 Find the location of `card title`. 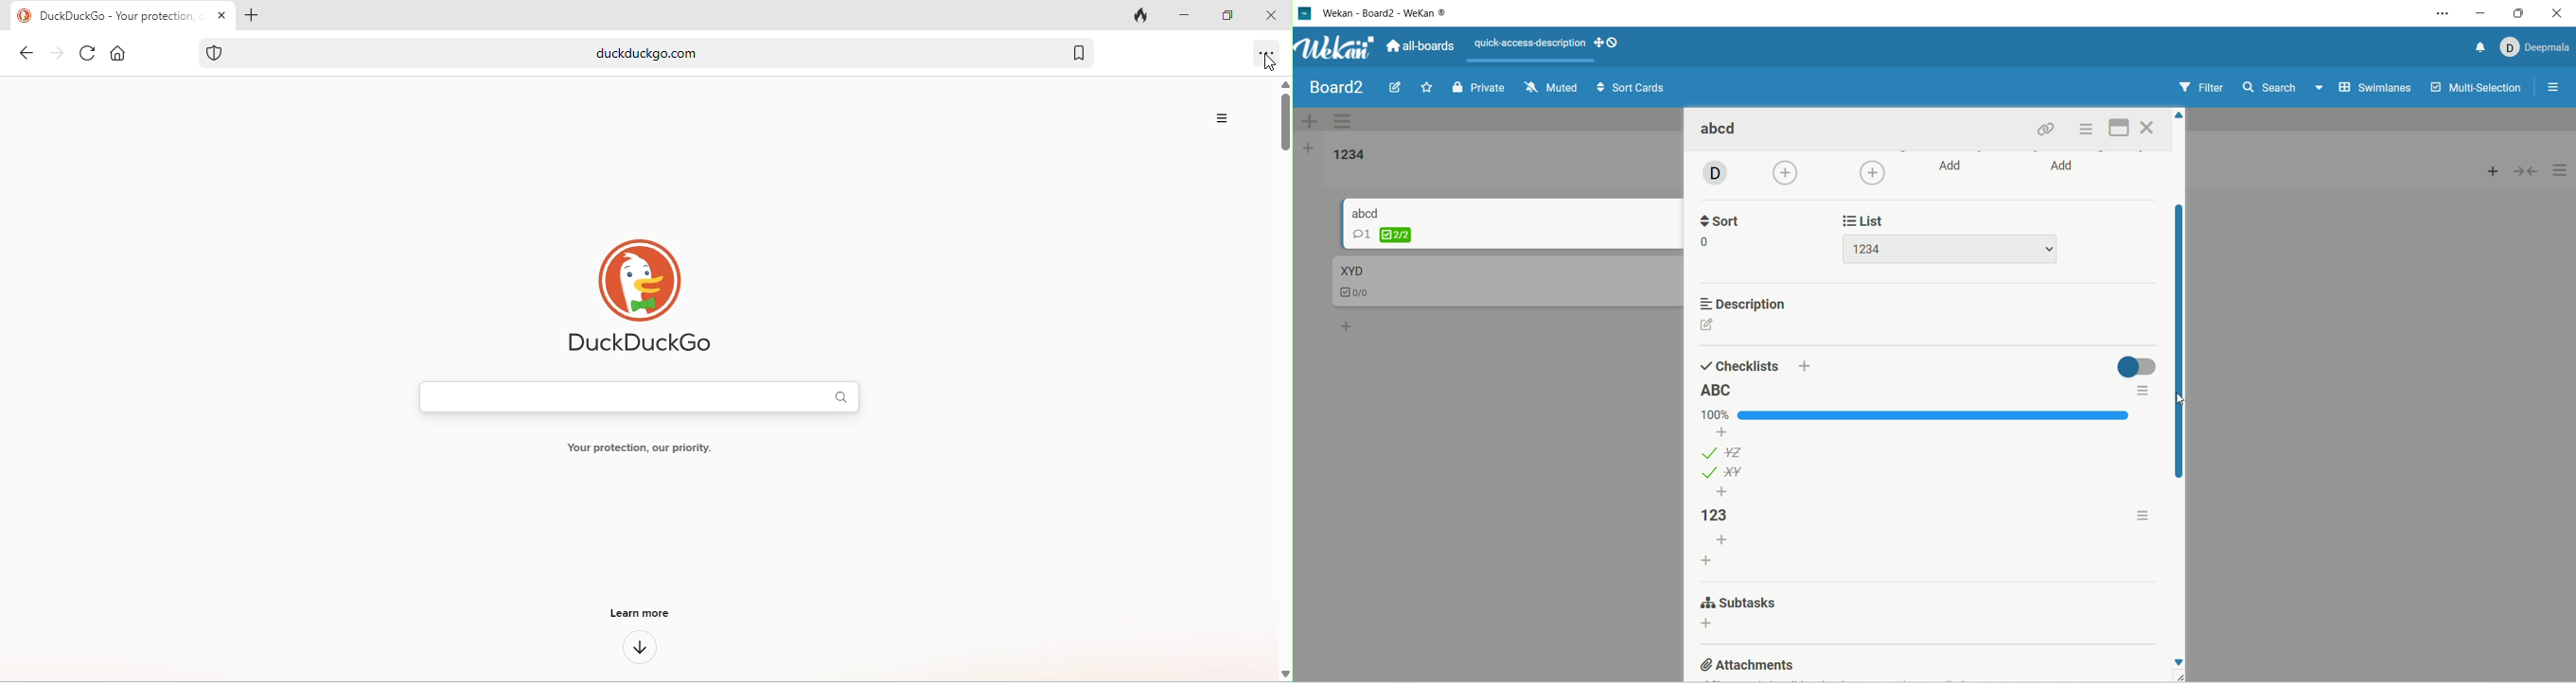

card title is located at coordinates (1366, 213).